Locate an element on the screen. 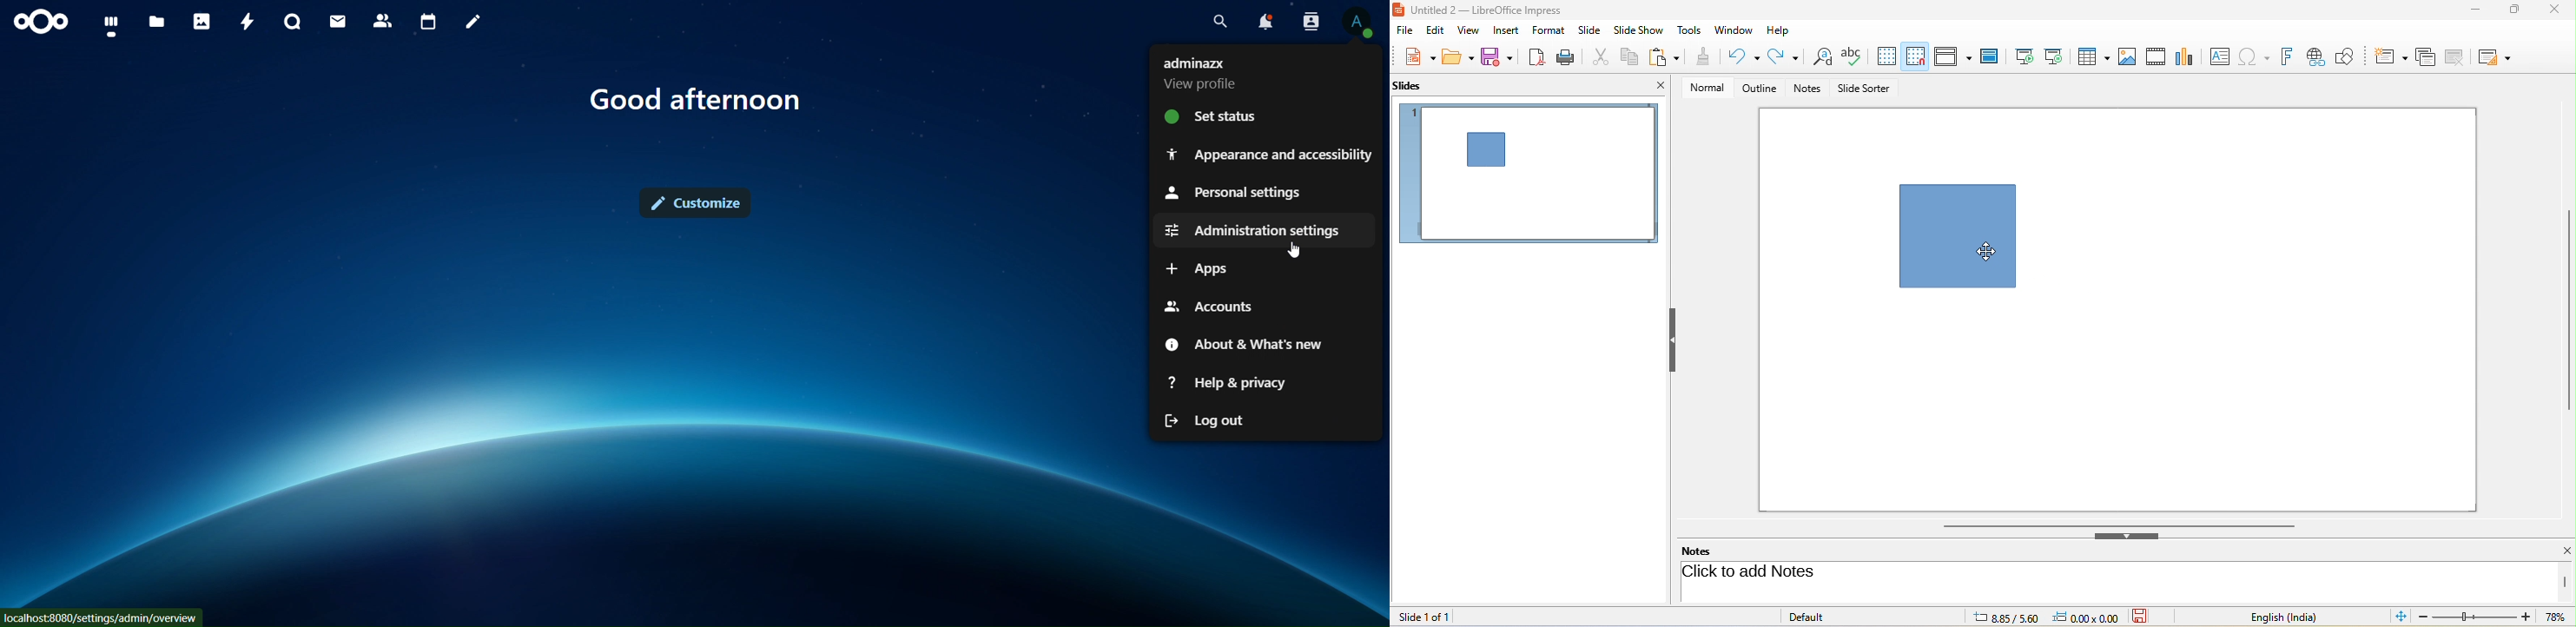  insert is located at coordinates (1504, 30).